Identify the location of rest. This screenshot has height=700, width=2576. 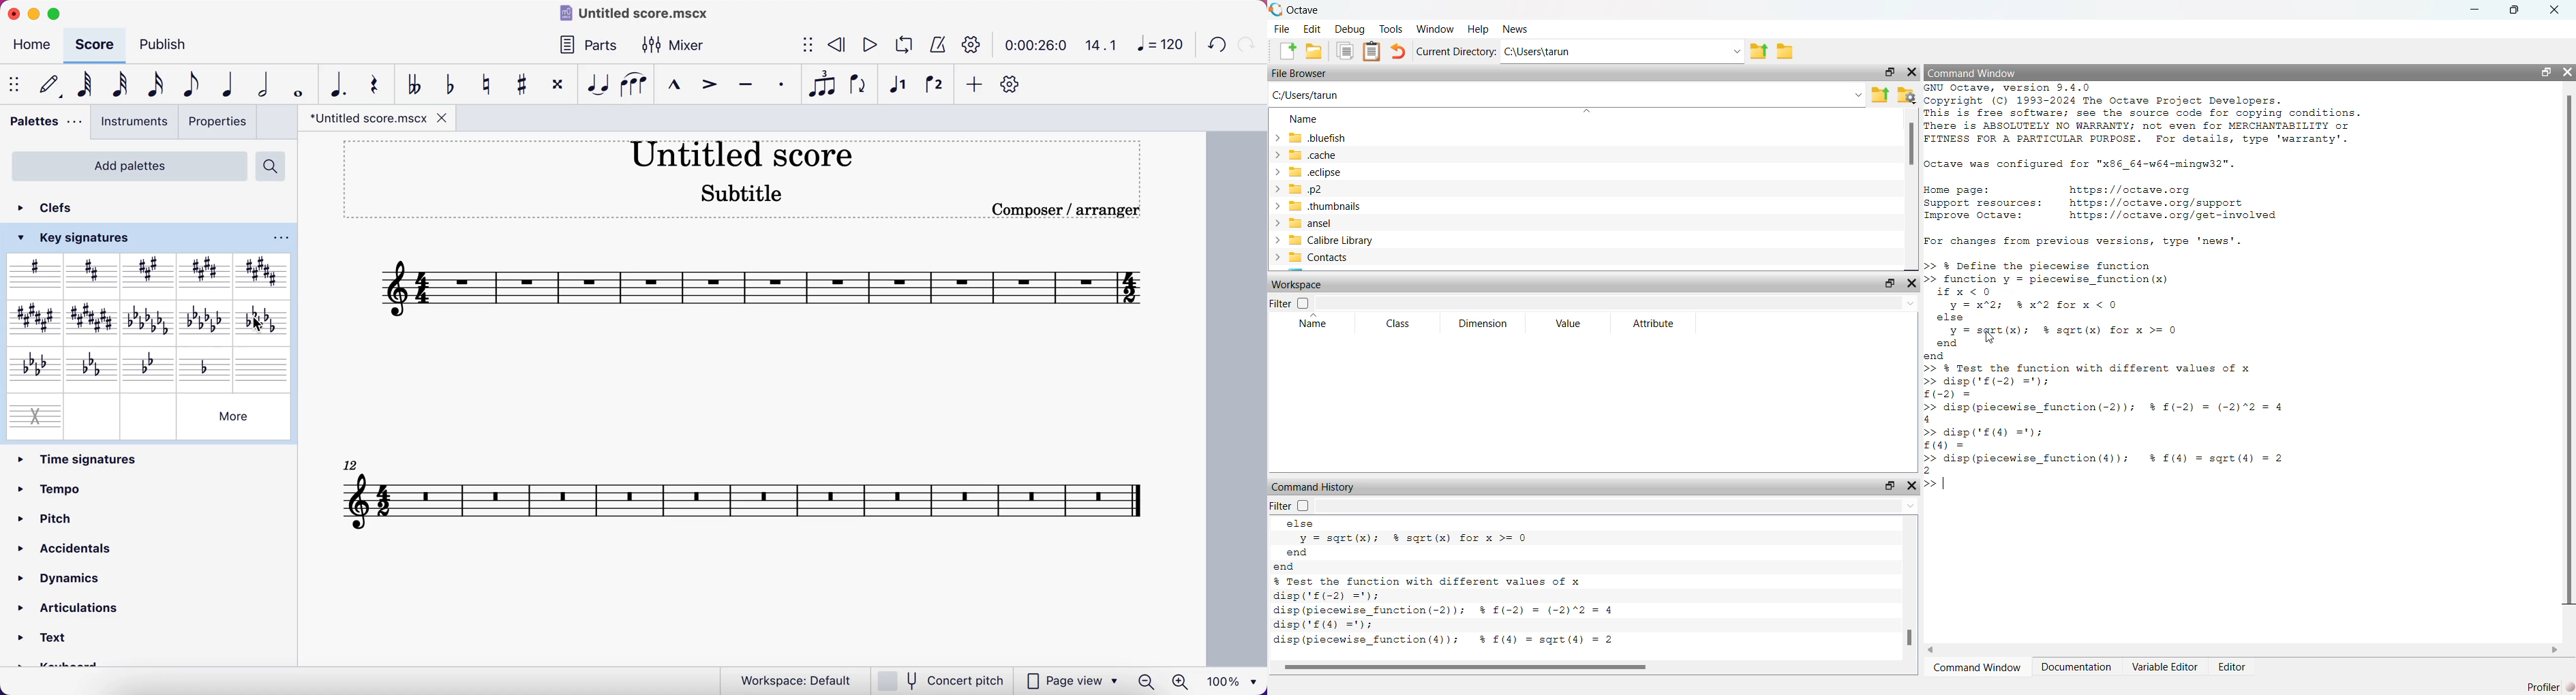
(379, 82).